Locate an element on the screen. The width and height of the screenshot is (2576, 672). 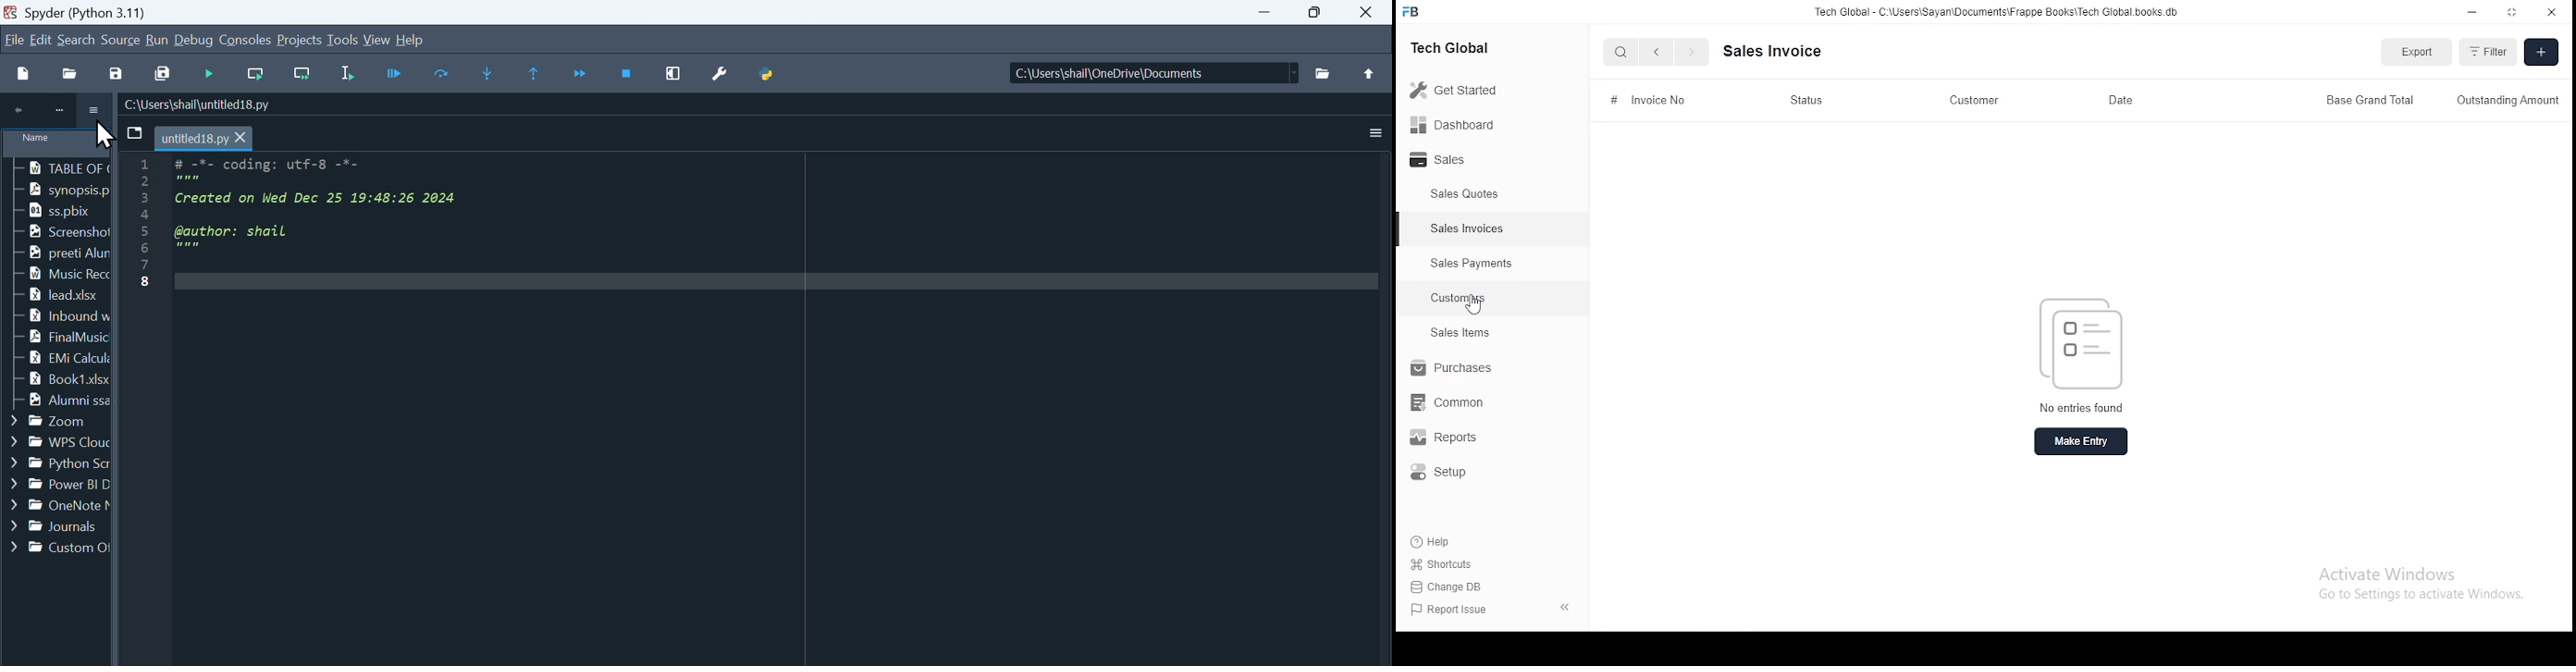
dashboard is located at coordinates (1453, 123).